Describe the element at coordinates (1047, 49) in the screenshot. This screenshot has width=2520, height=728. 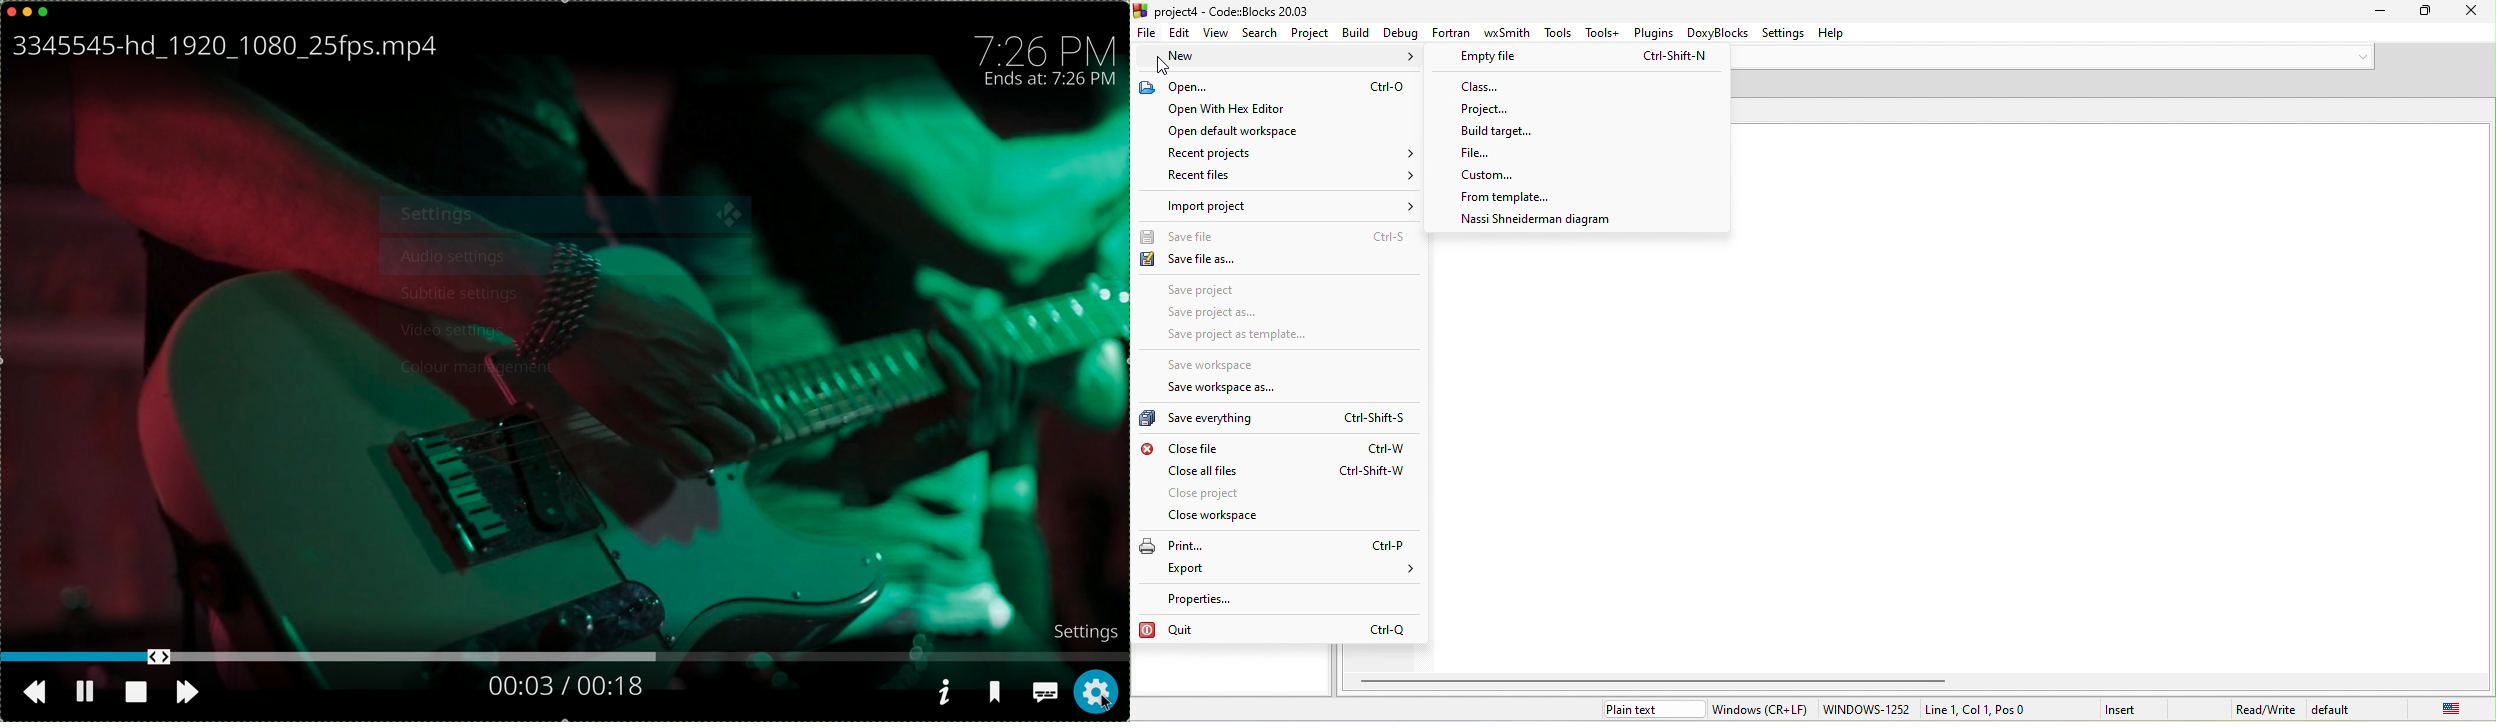
I see `time` at that location.